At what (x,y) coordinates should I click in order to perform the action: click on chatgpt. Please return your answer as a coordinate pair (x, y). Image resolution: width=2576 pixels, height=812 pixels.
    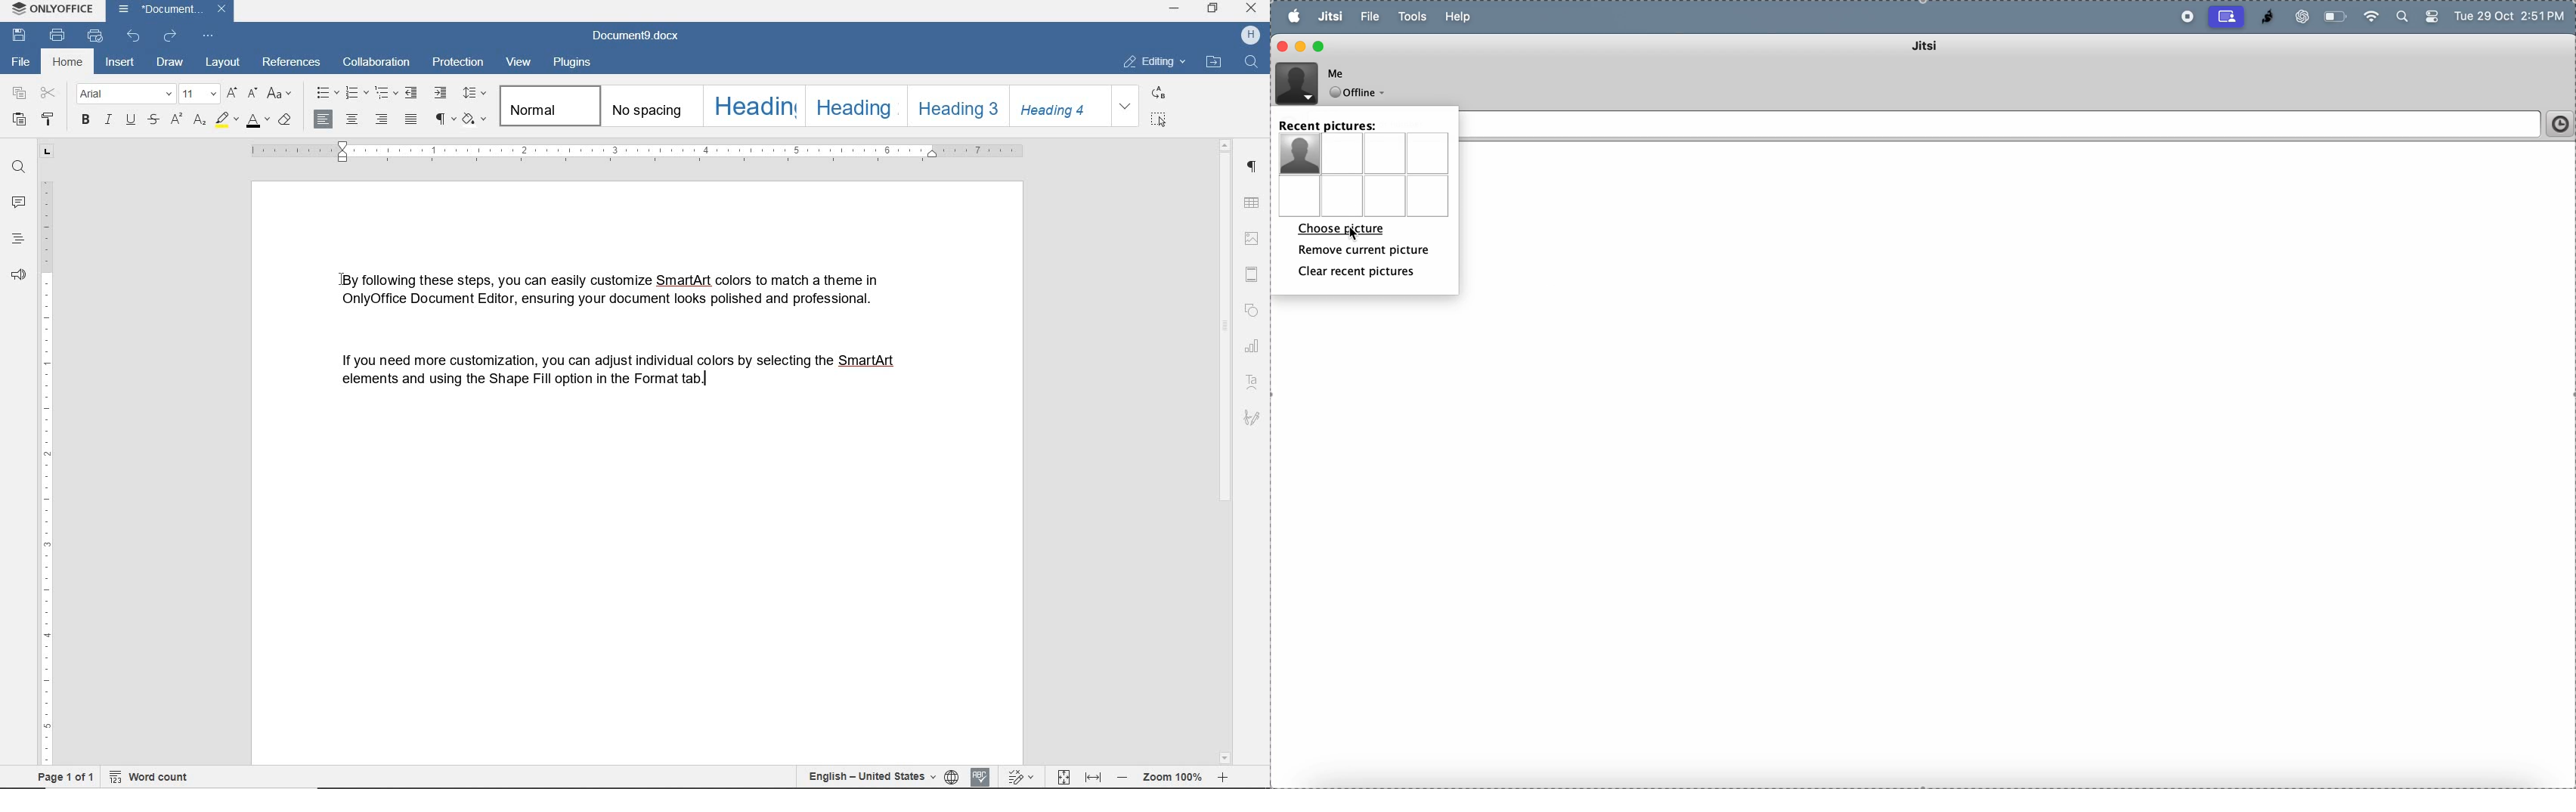
    Looking at the image, I should click on (2298, 16).